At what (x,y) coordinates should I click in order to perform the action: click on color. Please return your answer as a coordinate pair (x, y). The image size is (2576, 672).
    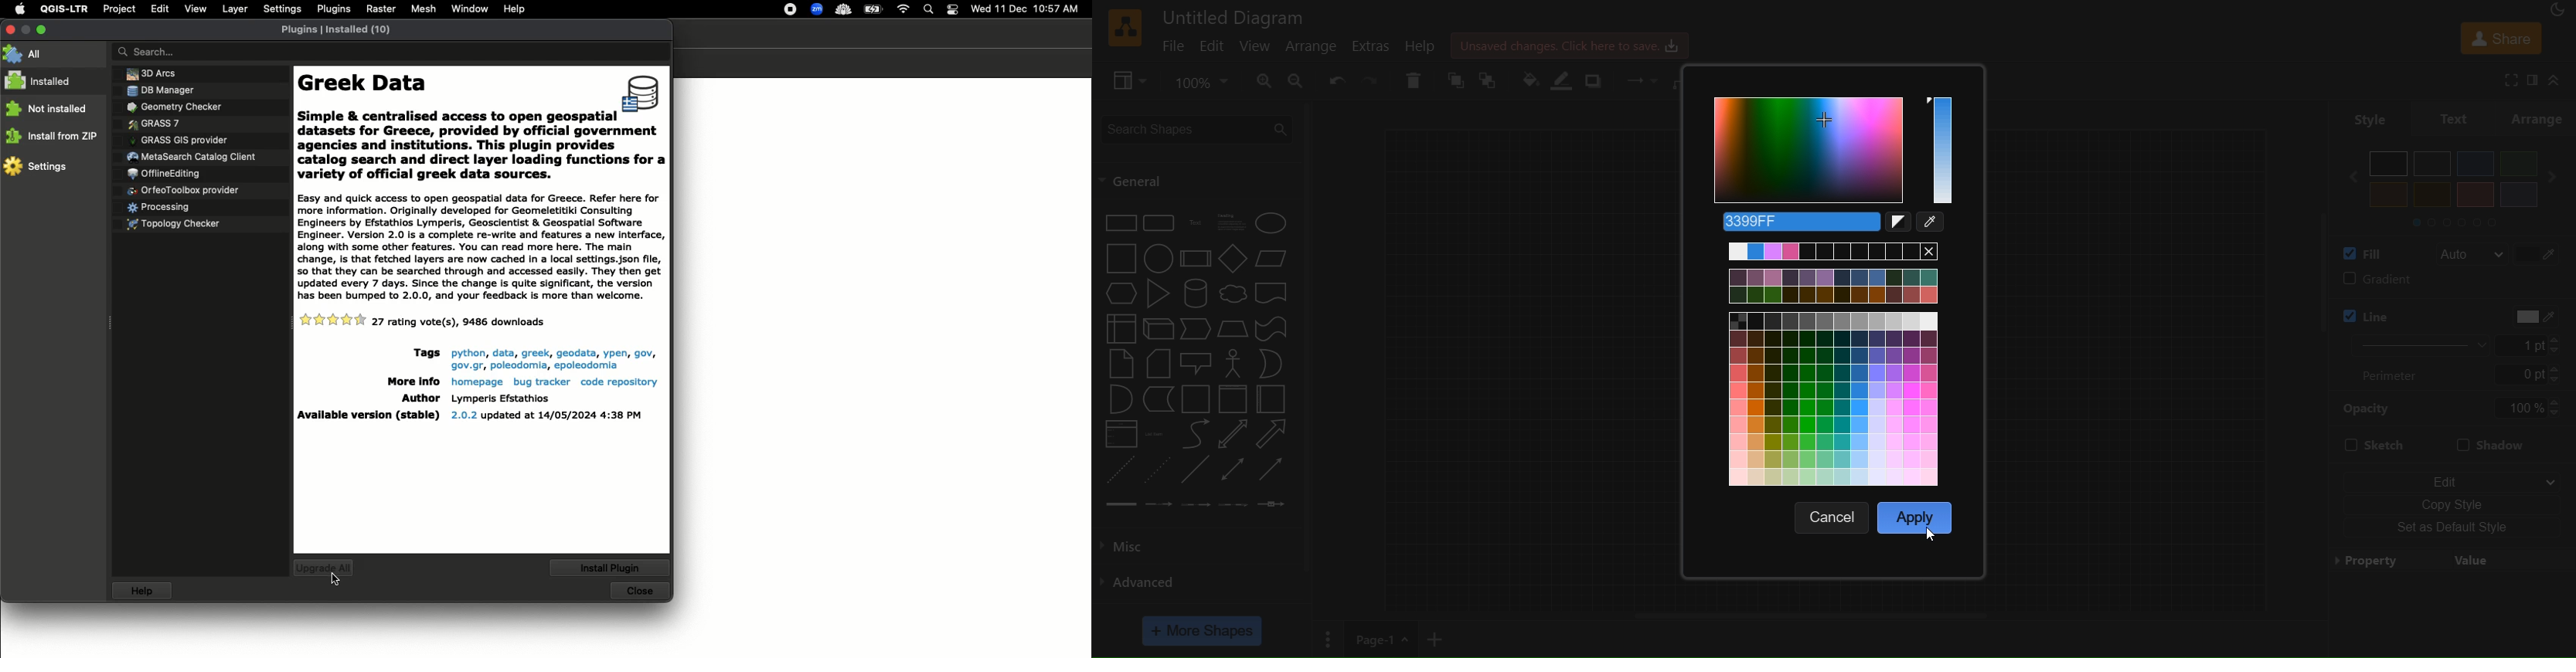
    Looking at the image, I should click on (2528, 316).